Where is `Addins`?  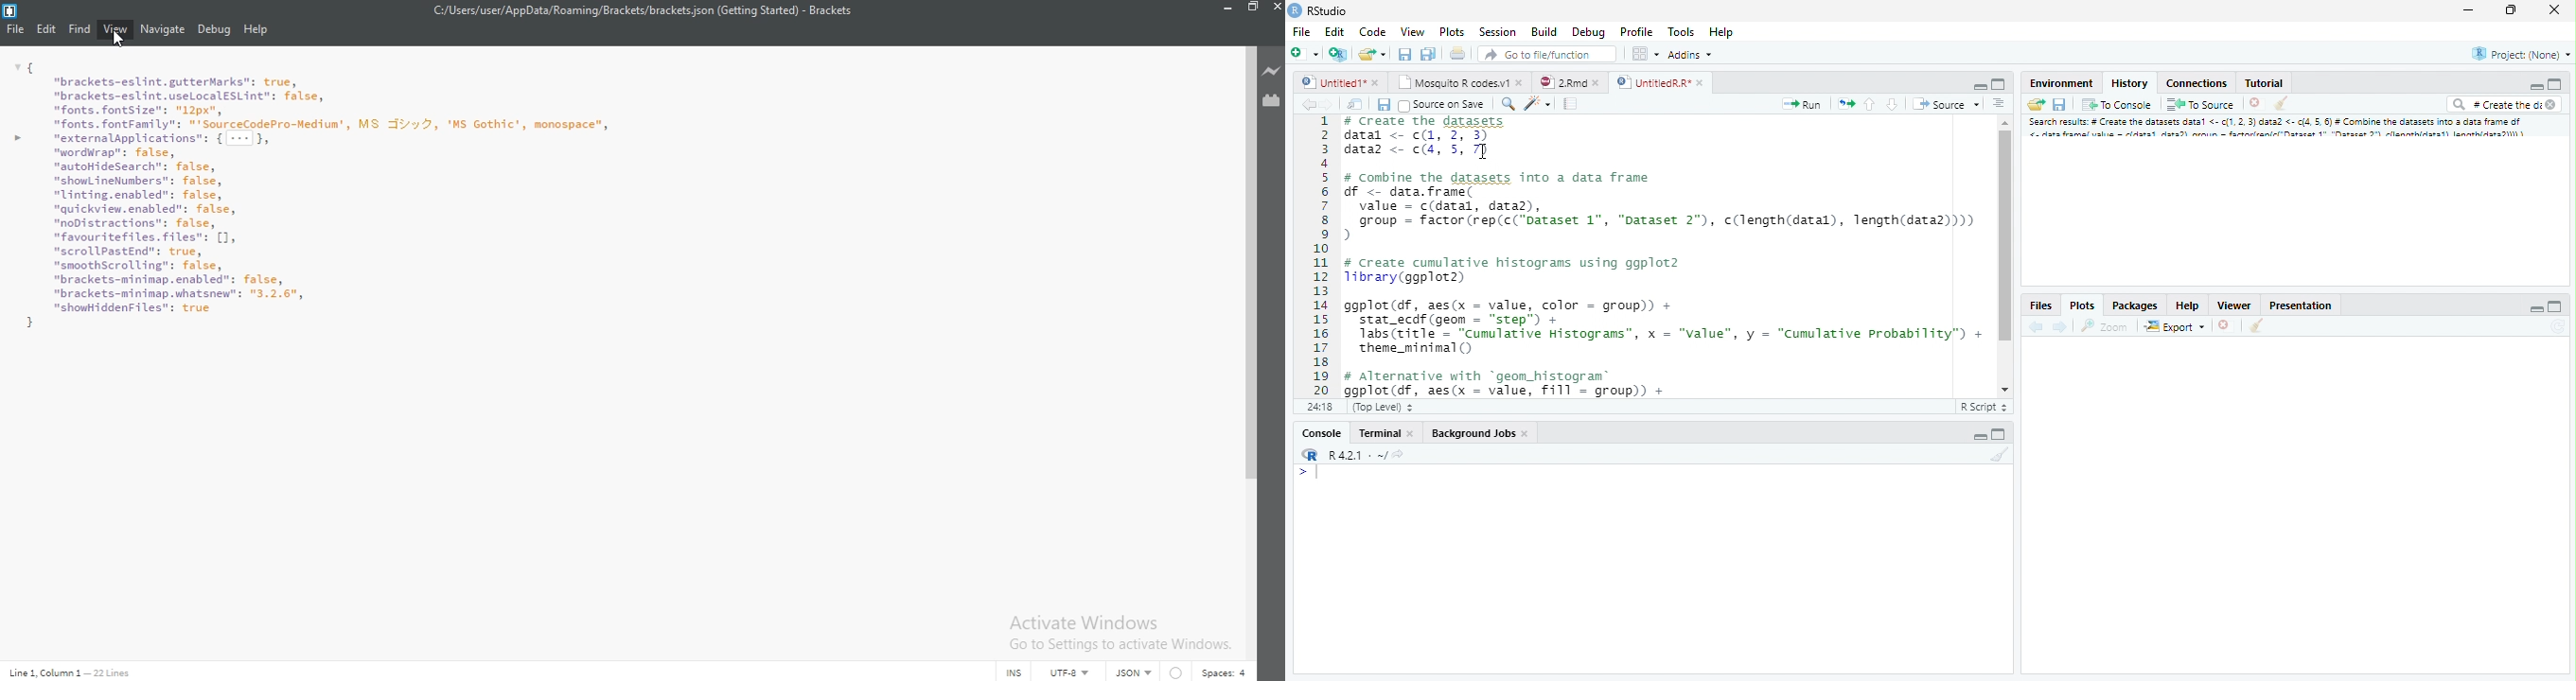 Addins is located at coordinates (1691, 56).